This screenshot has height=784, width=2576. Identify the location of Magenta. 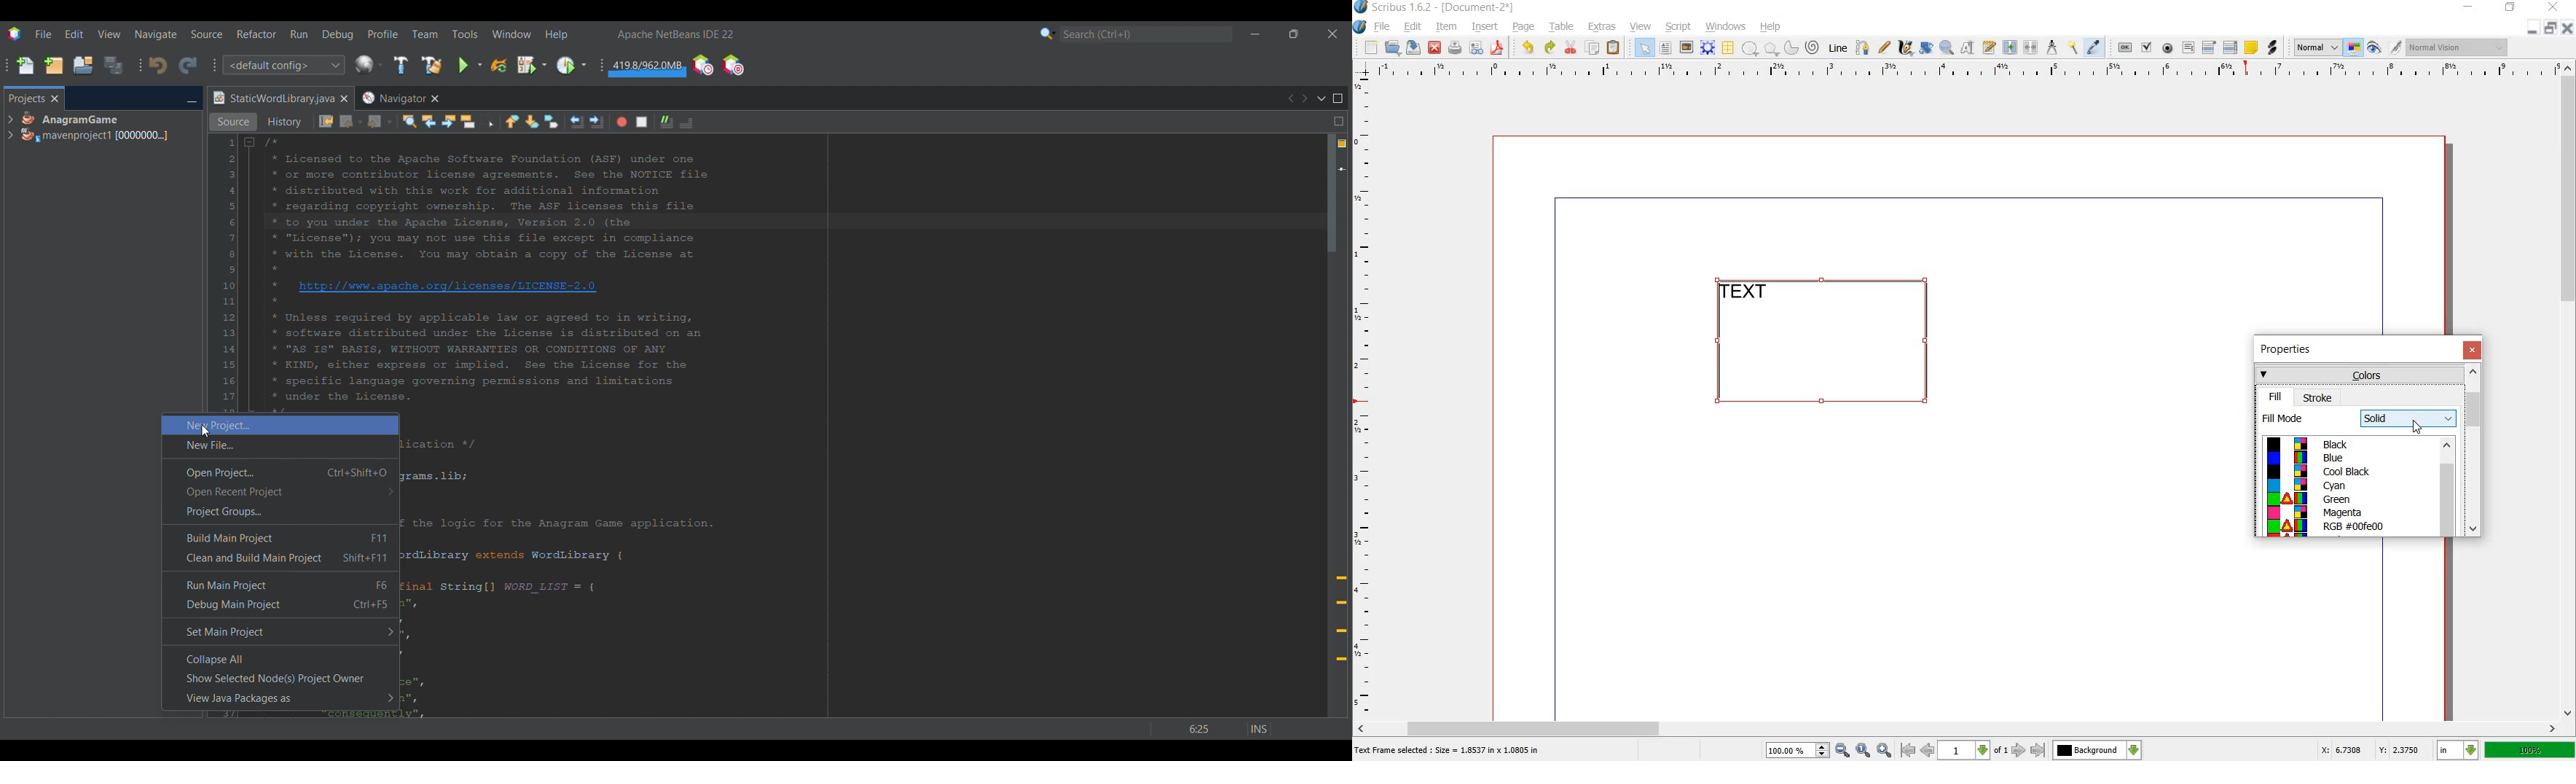
(2347, 512).